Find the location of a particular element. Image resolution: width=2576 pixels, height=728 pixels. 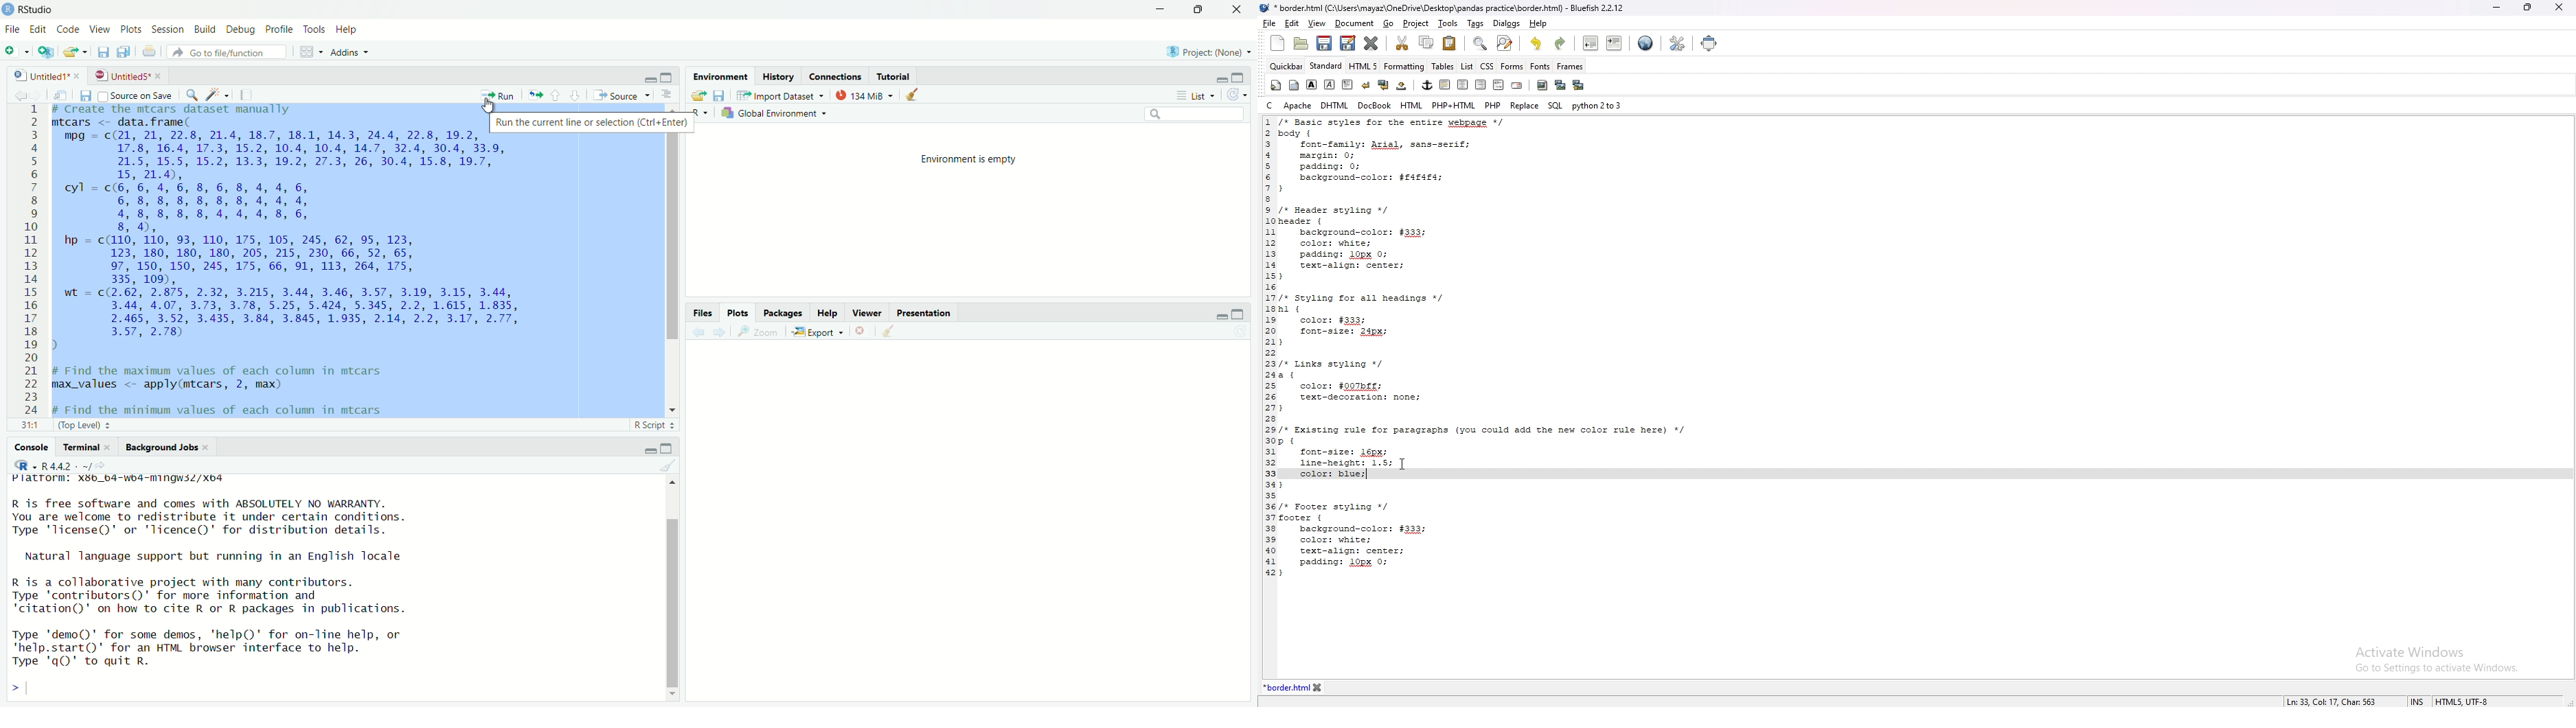

body is located at coordinates (1295, 85).